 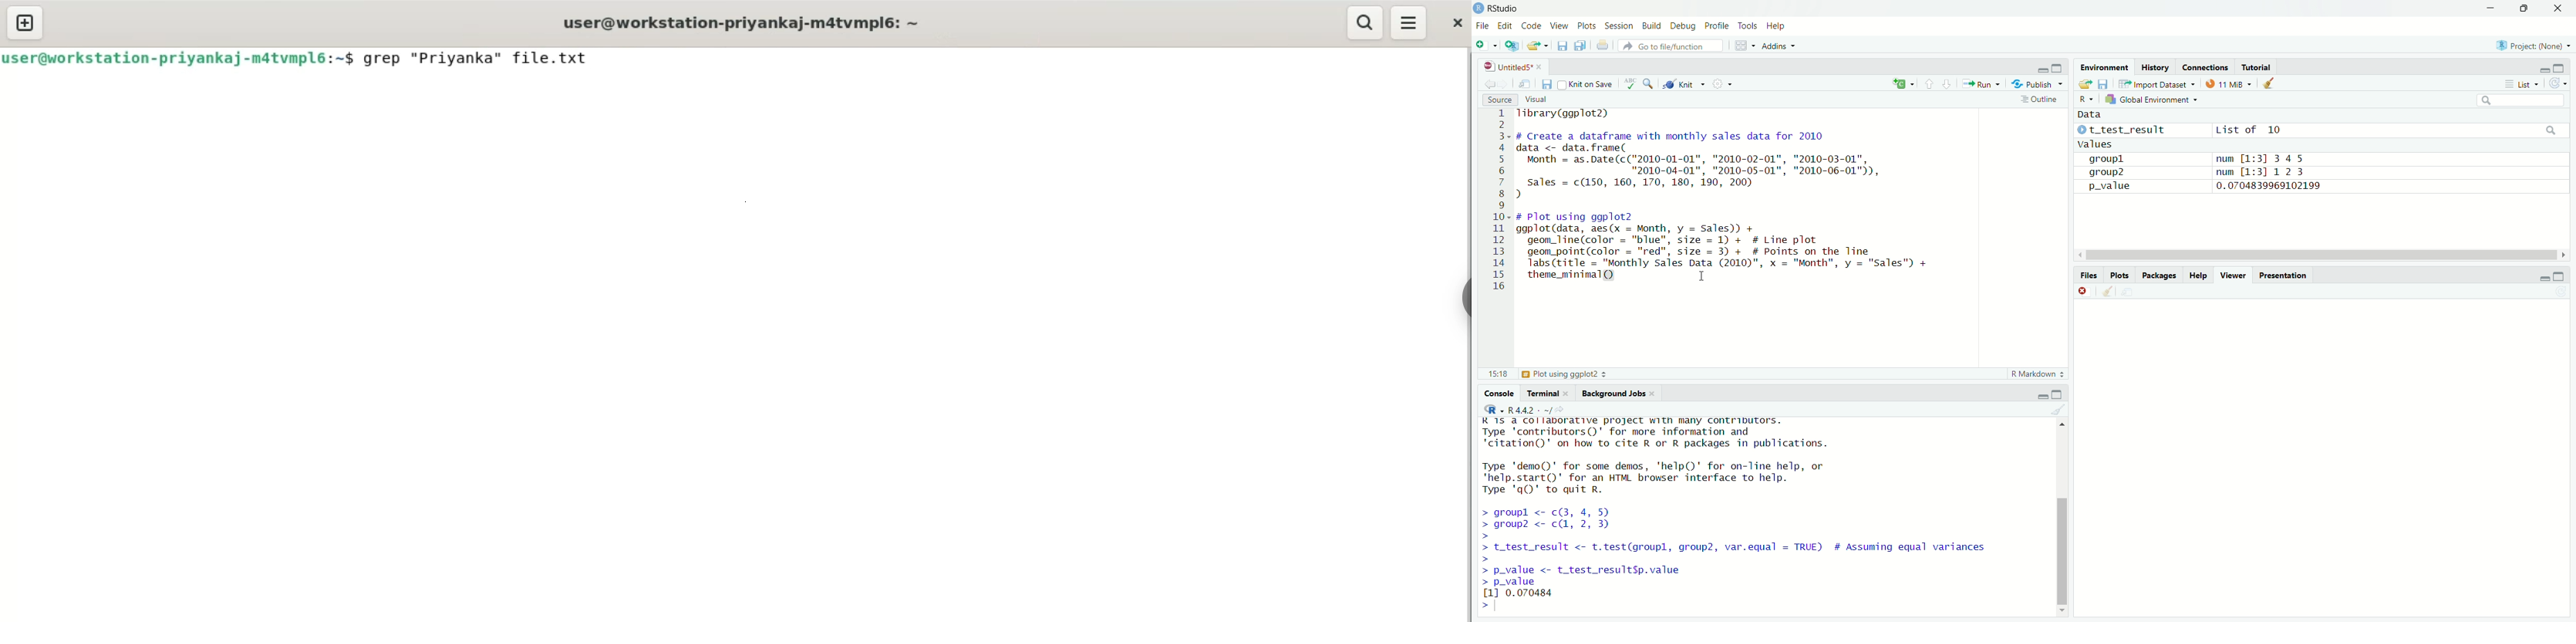 What do you see at coordinates (2093, 115) in the screenshot?
I see `Data` at bounding box center [2093, 115].